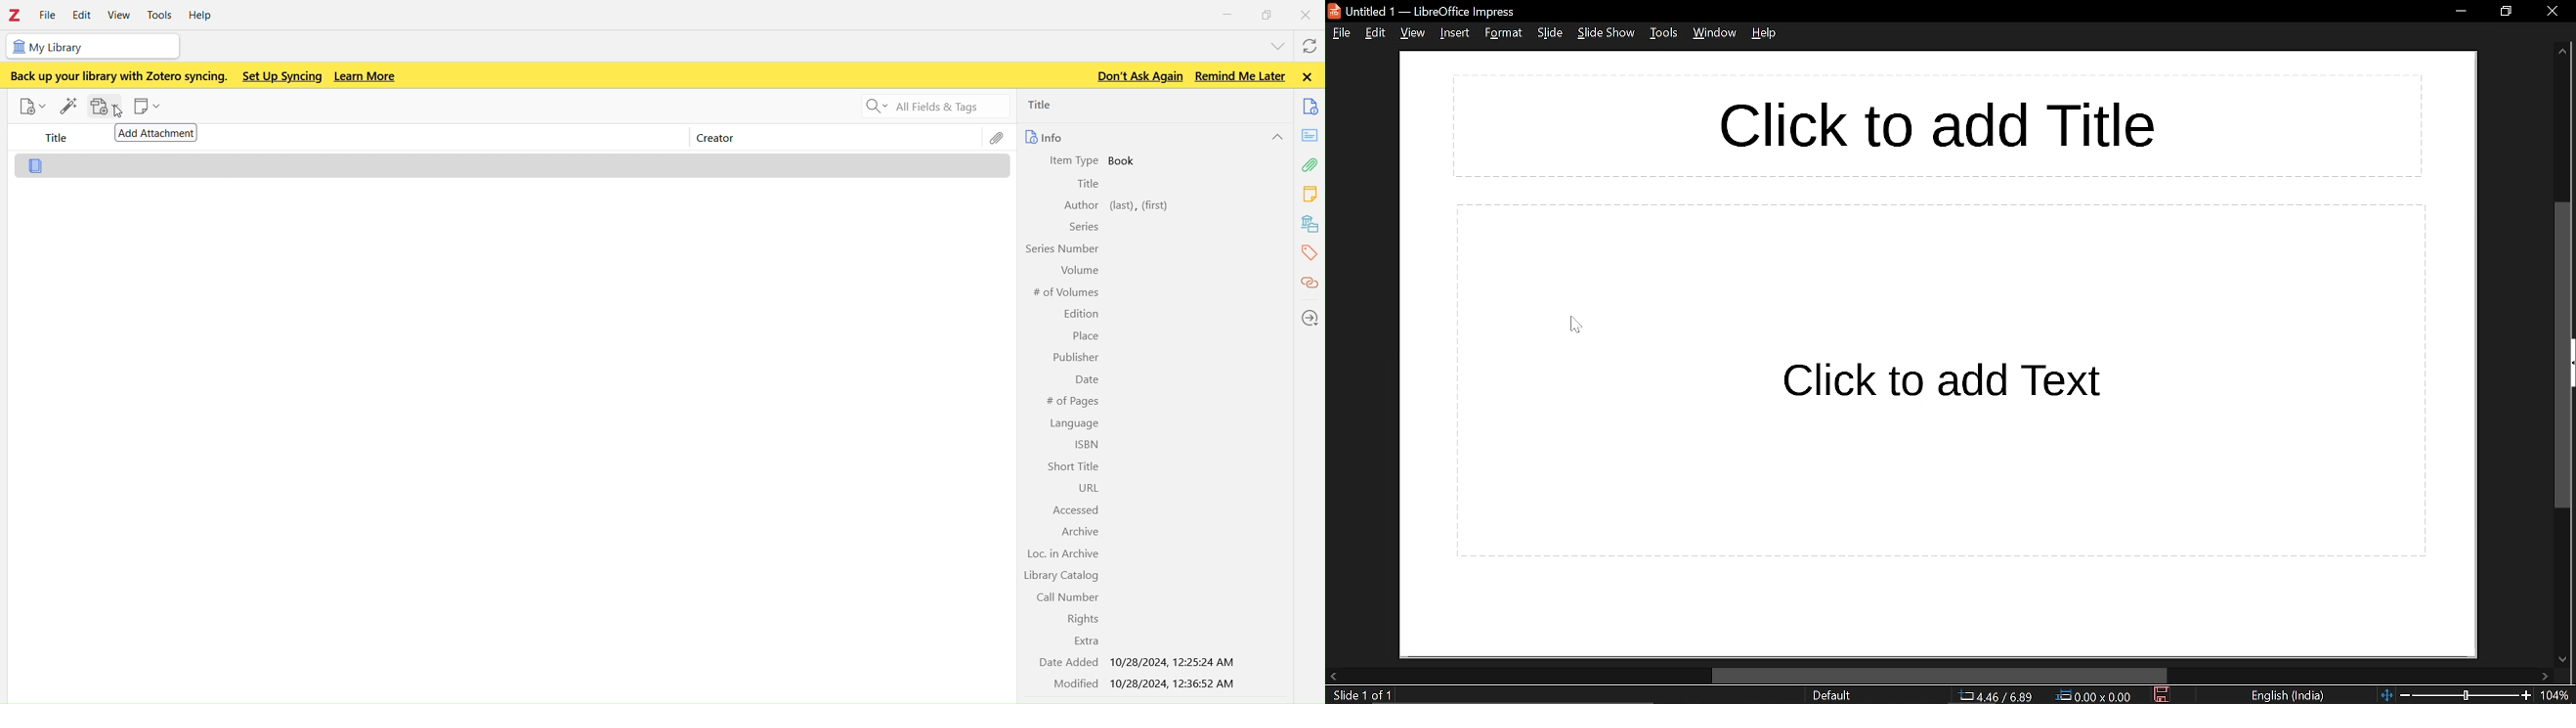 Image resolution: width=2576 pixels, height=728 pixels. I want to click on Short Title, so click(1069, 465).